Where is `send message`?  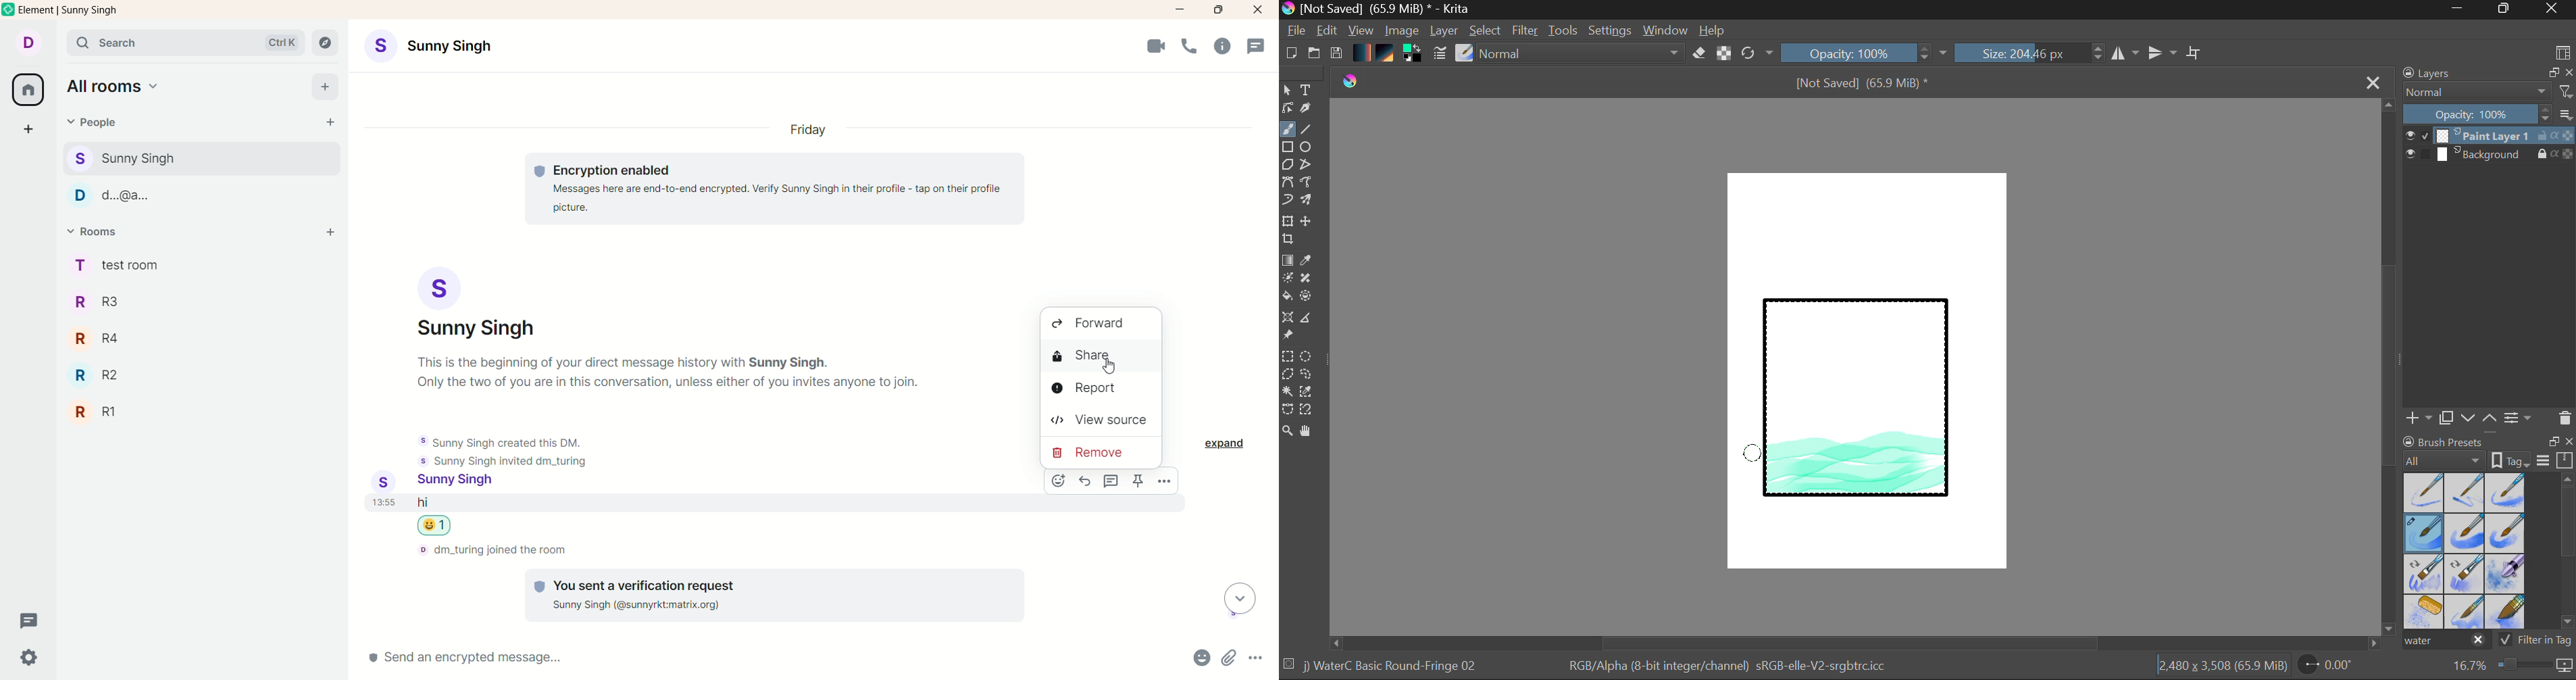 send message is located at coordinates (538, 661).